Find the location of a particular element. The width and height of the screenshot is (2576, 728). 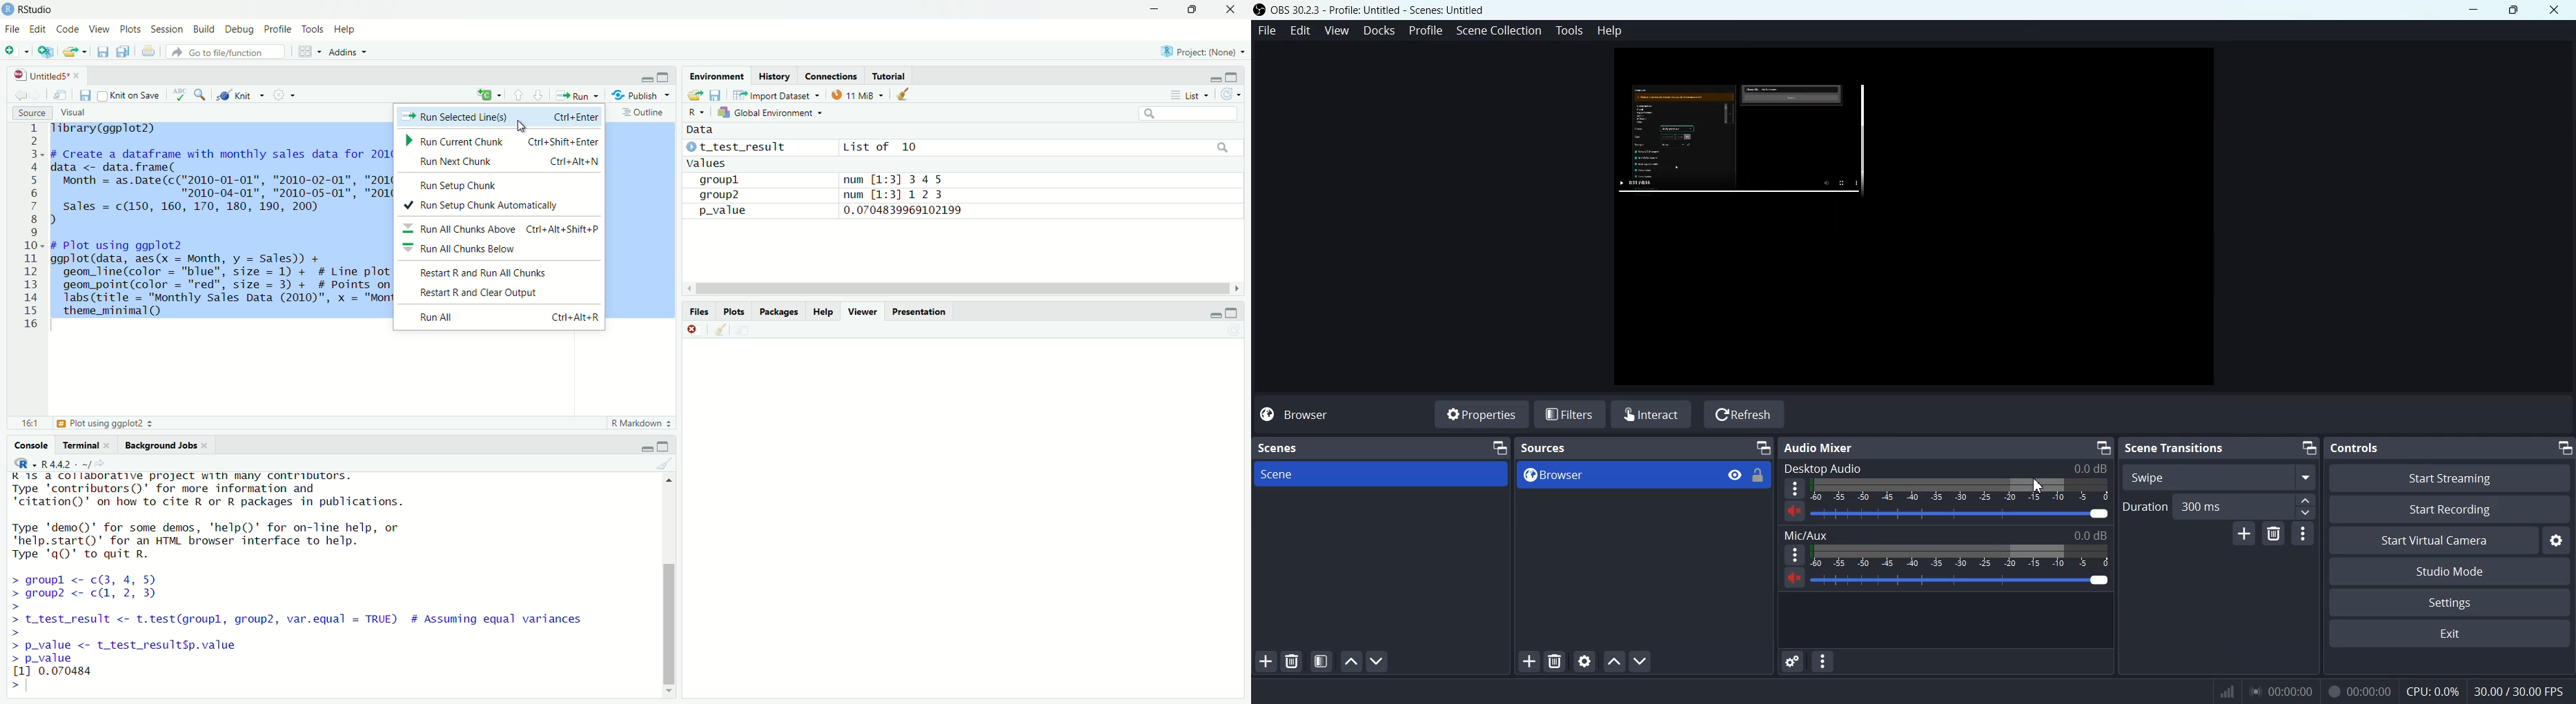

Edit is located at coordinates (1301, 30).